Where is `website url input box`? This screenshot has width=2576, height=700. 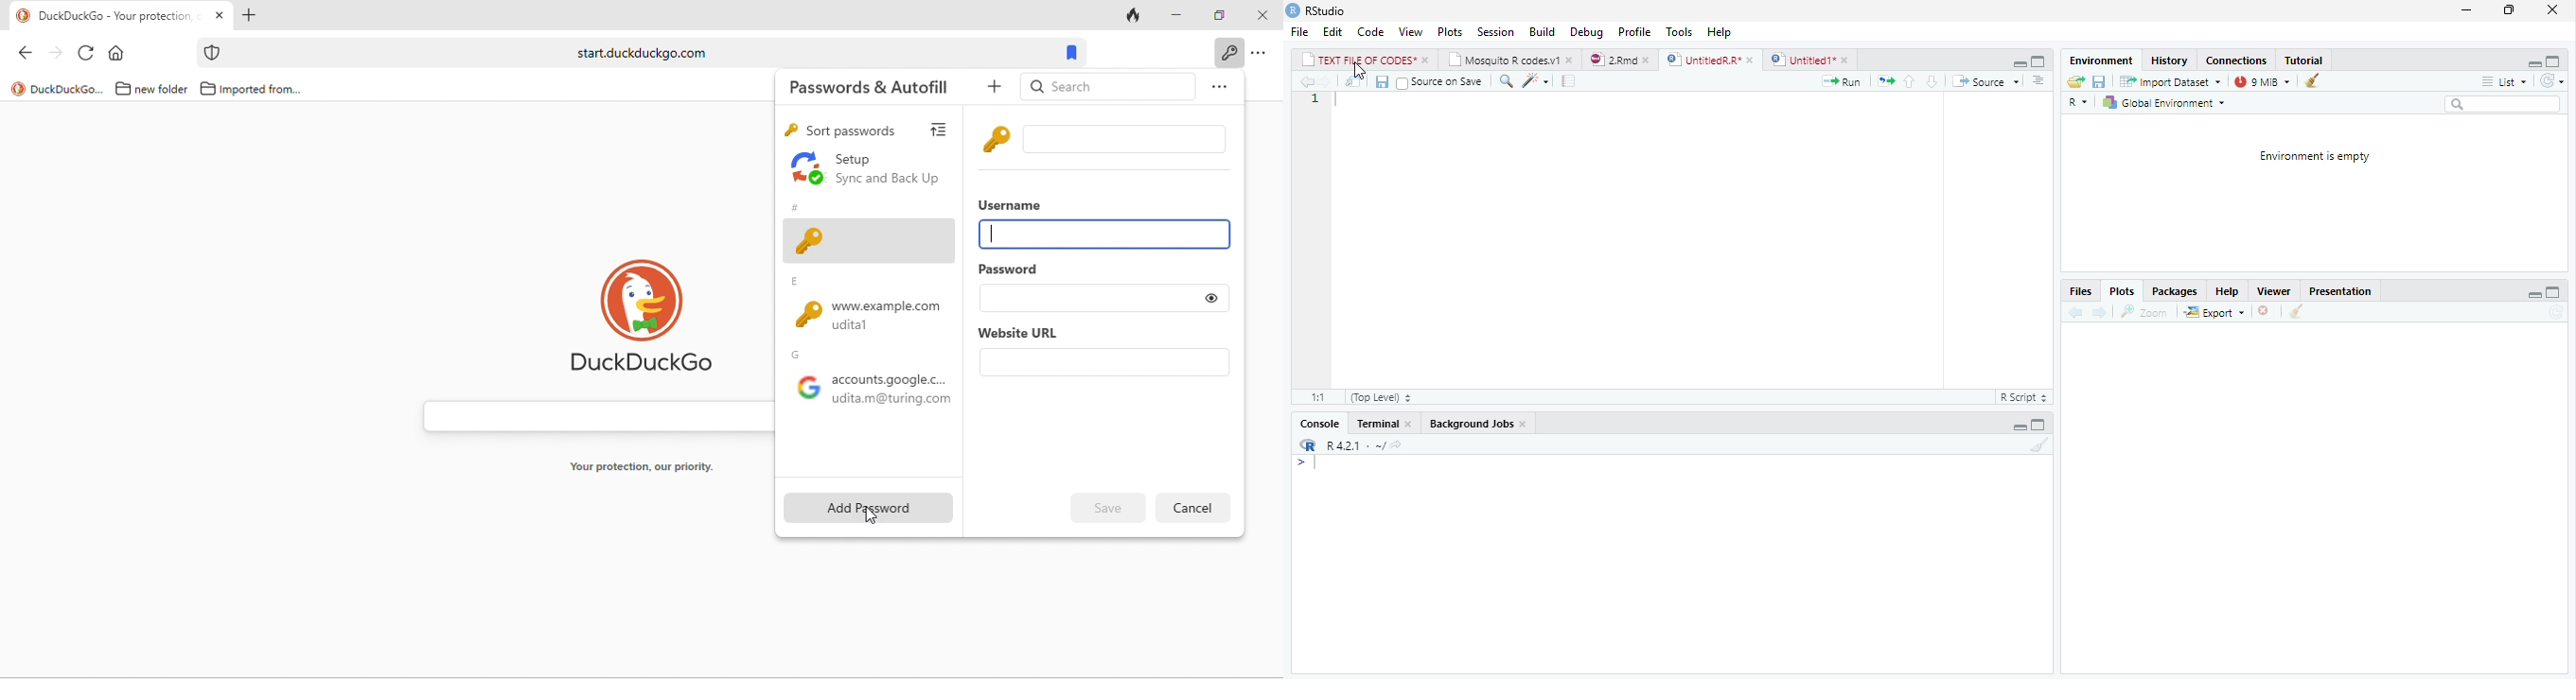
website url input box is located at coordinates (1106, 363).